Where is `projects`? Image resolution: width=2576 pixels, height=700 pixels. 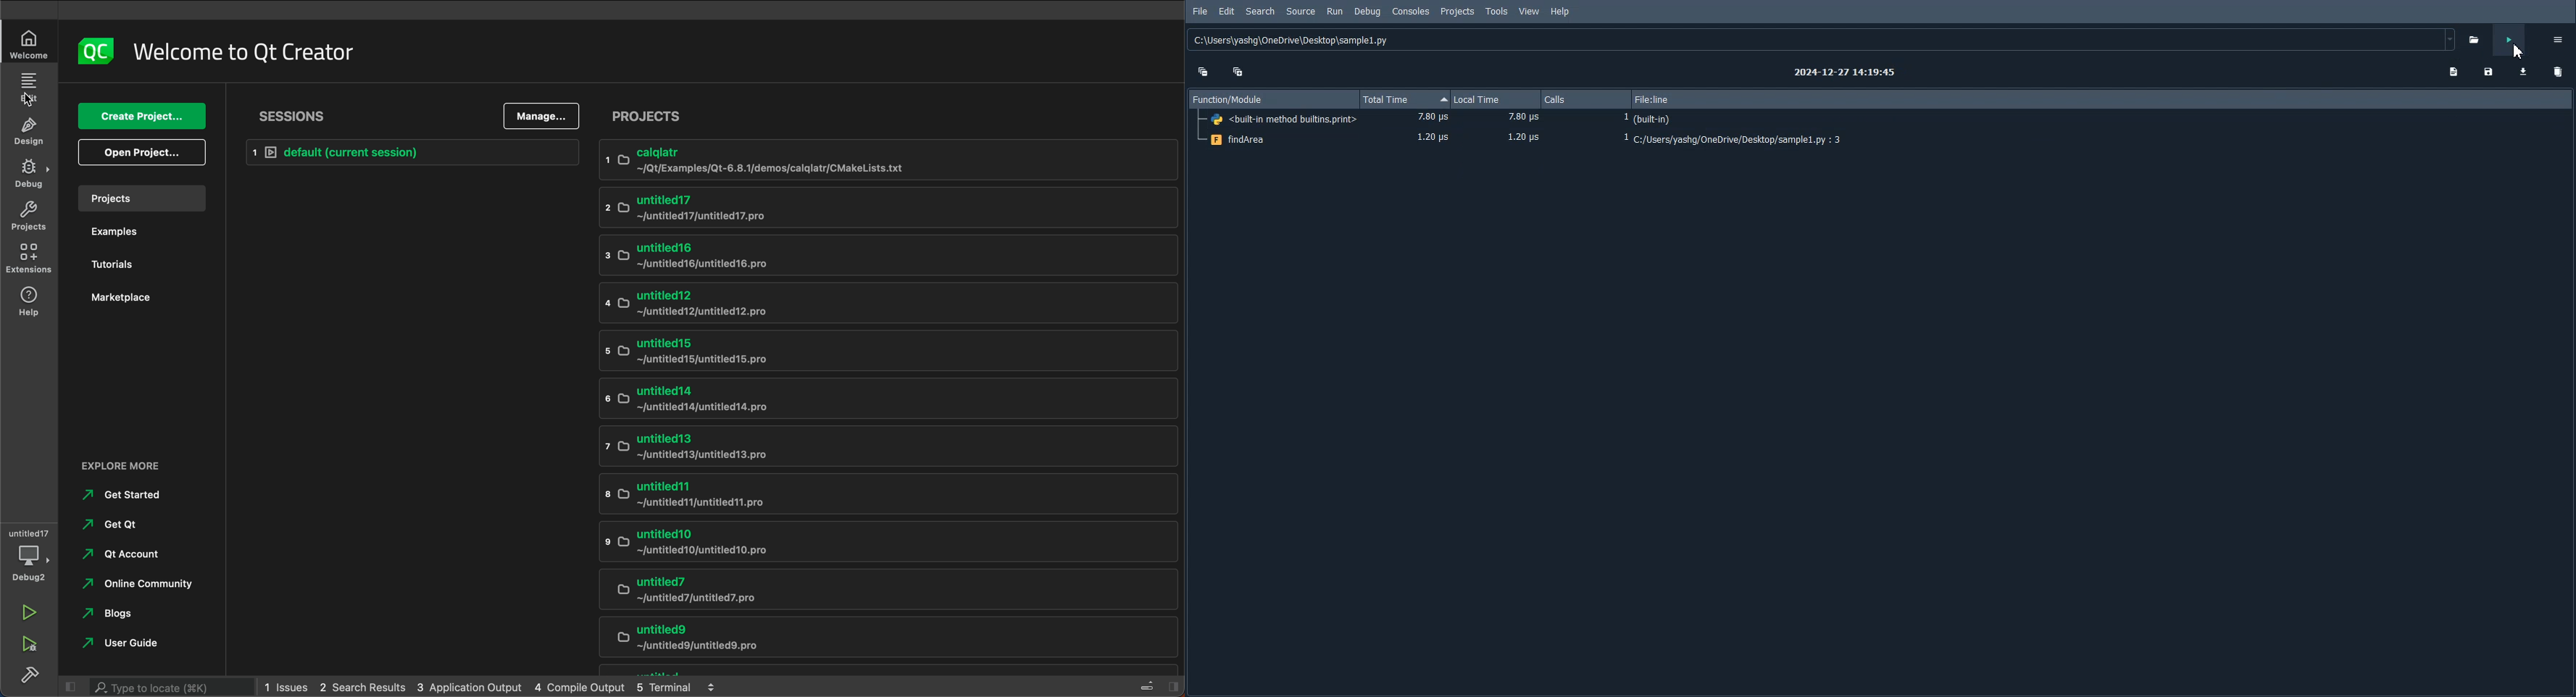 projects is located at coordinates (142, 199).